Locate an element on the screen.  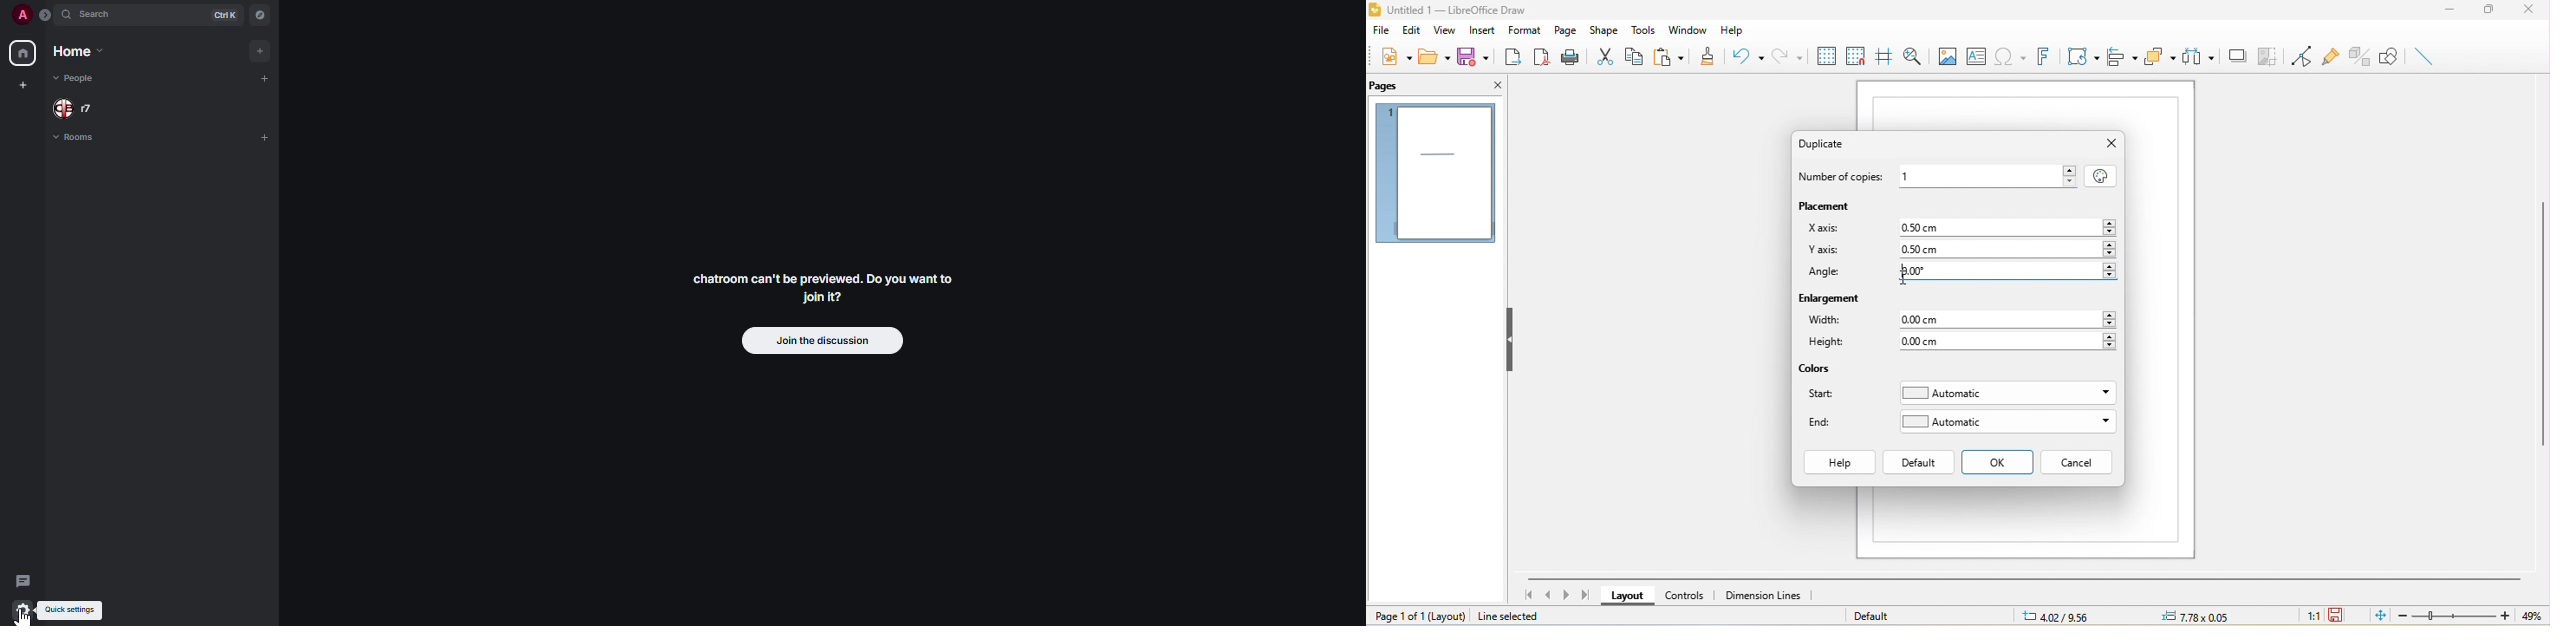
close is located at coordinates (2532, 11).